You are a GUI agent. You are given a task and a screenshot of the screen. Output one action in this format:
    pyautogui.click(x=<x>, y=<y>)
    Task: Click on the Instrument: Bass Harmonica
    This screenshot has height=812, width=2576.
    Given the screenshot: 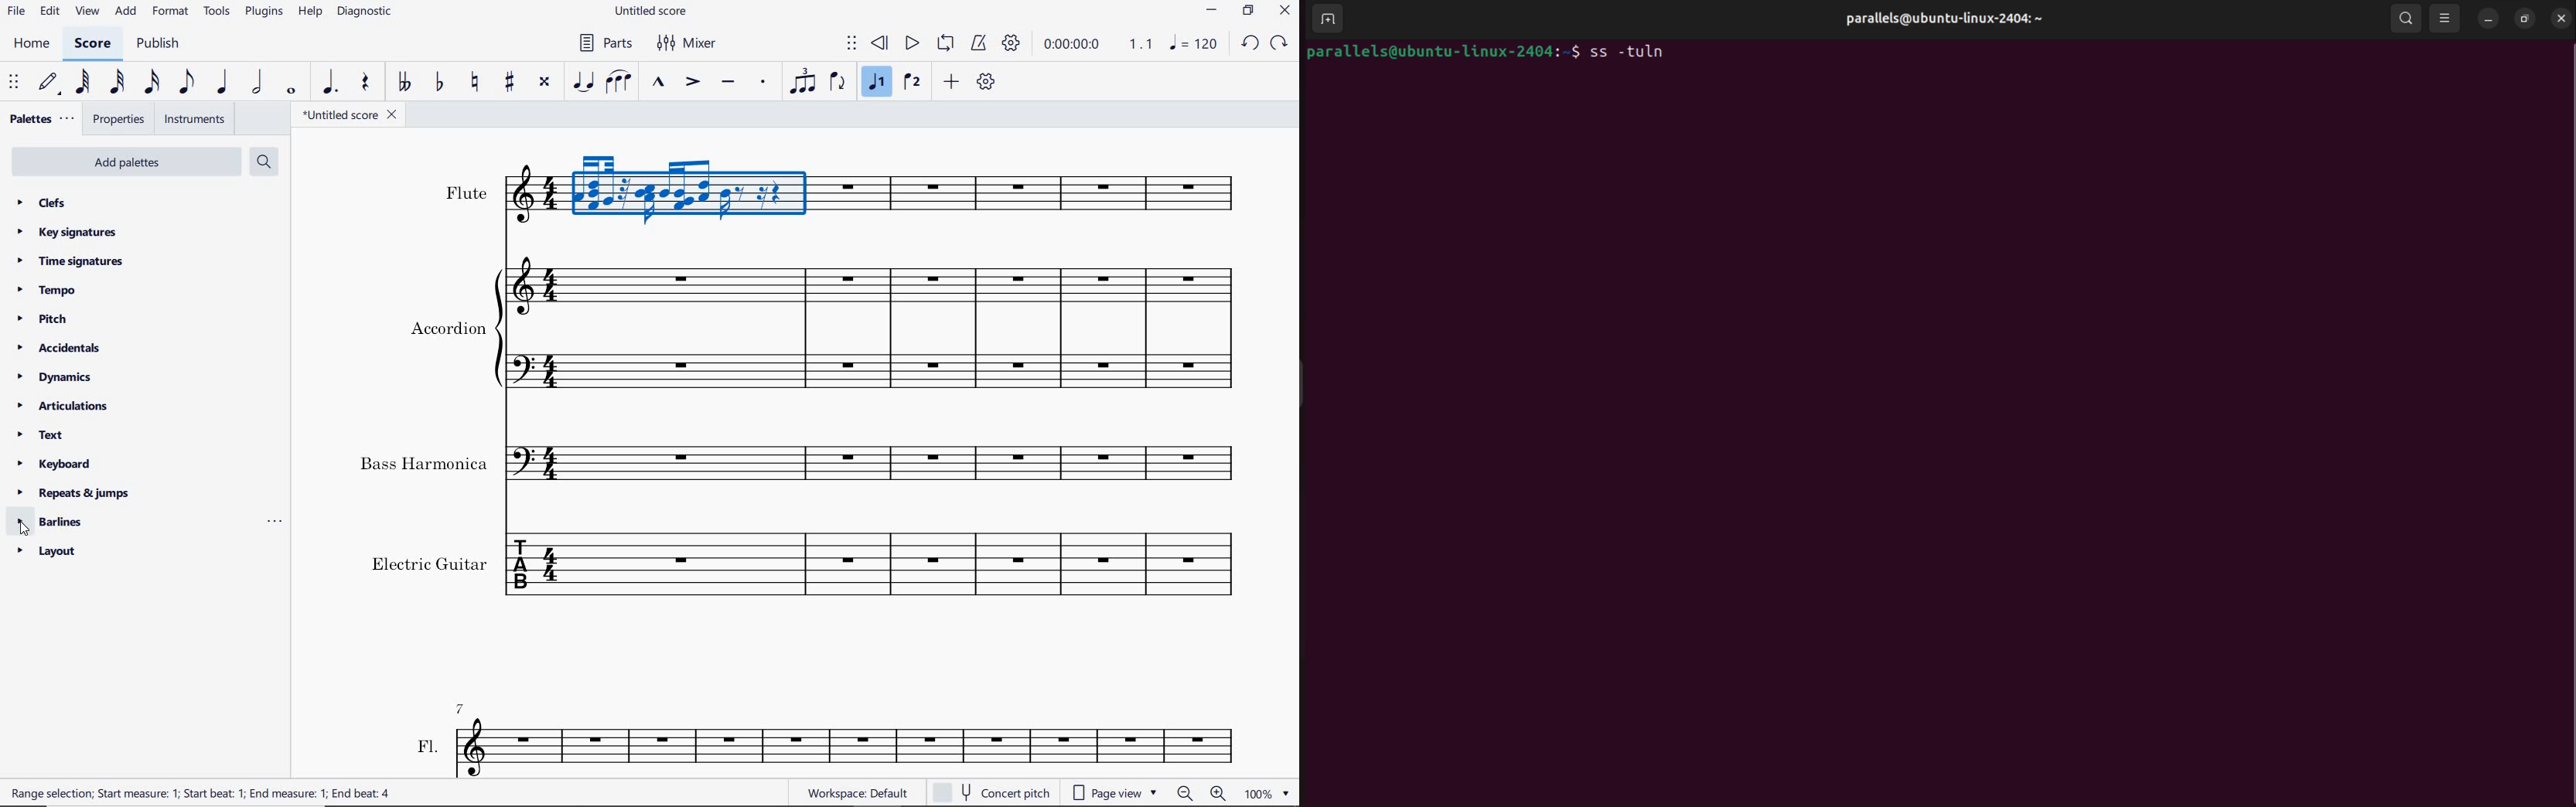 What is the action you would take?
    pyautogui.click(x=880, y=458)
    